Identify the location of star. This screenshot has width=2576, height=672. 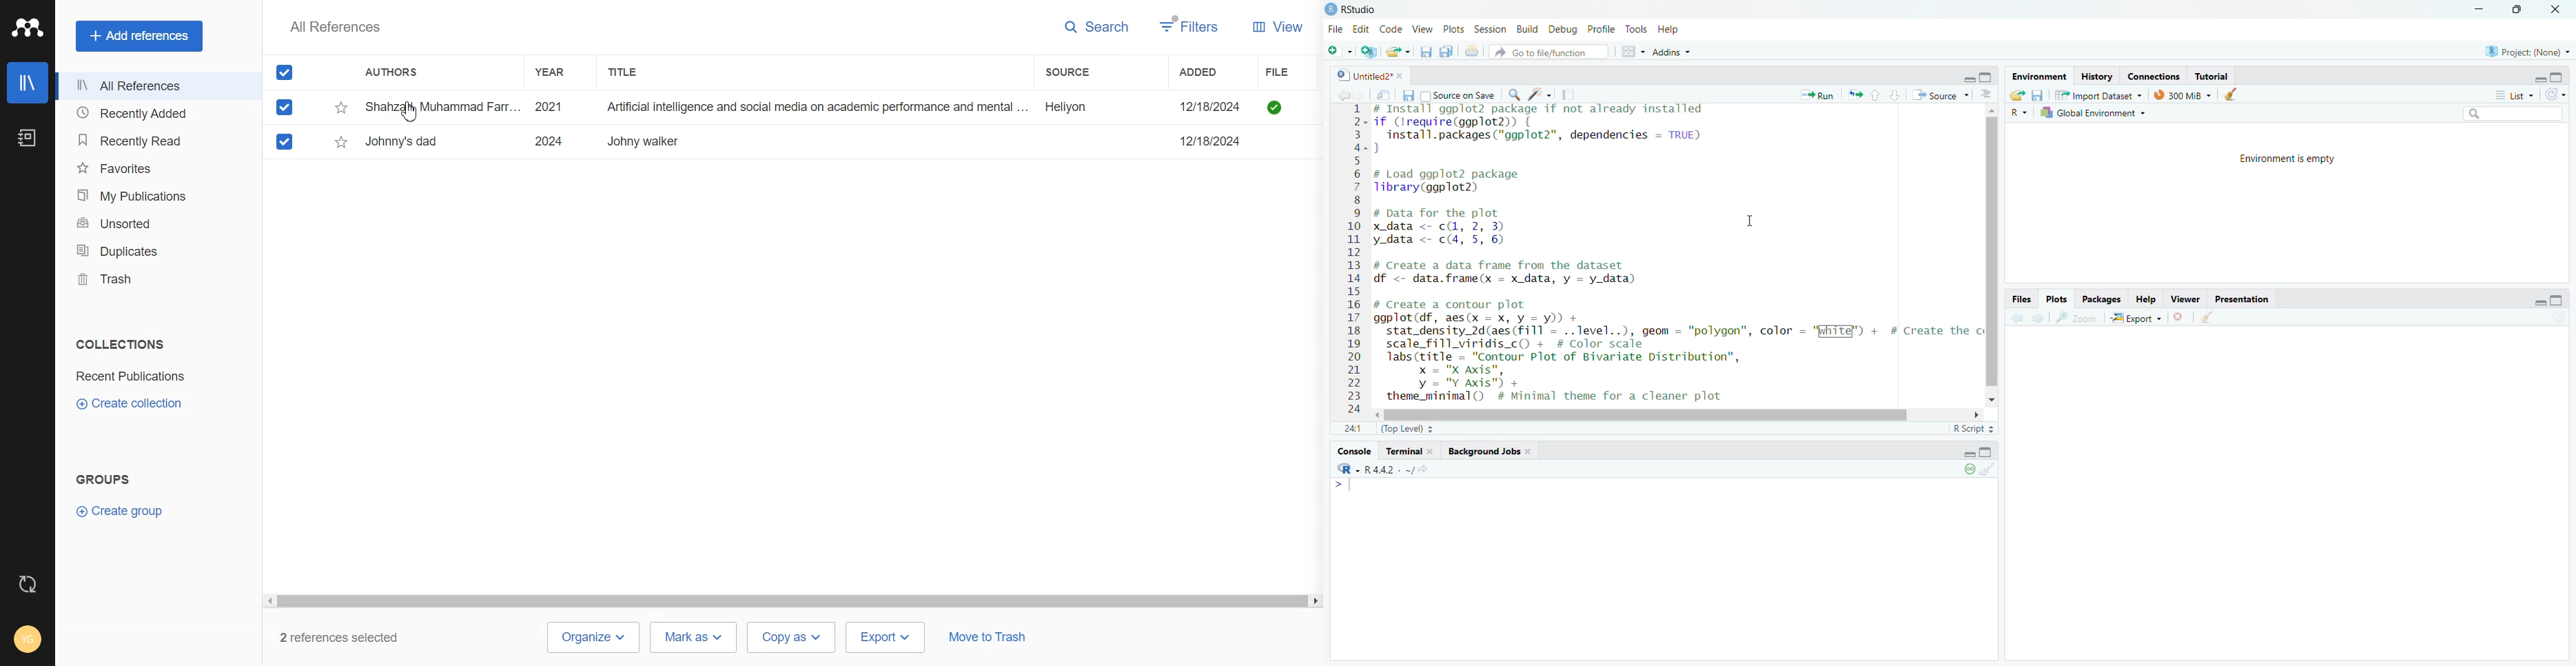
(342, 108).